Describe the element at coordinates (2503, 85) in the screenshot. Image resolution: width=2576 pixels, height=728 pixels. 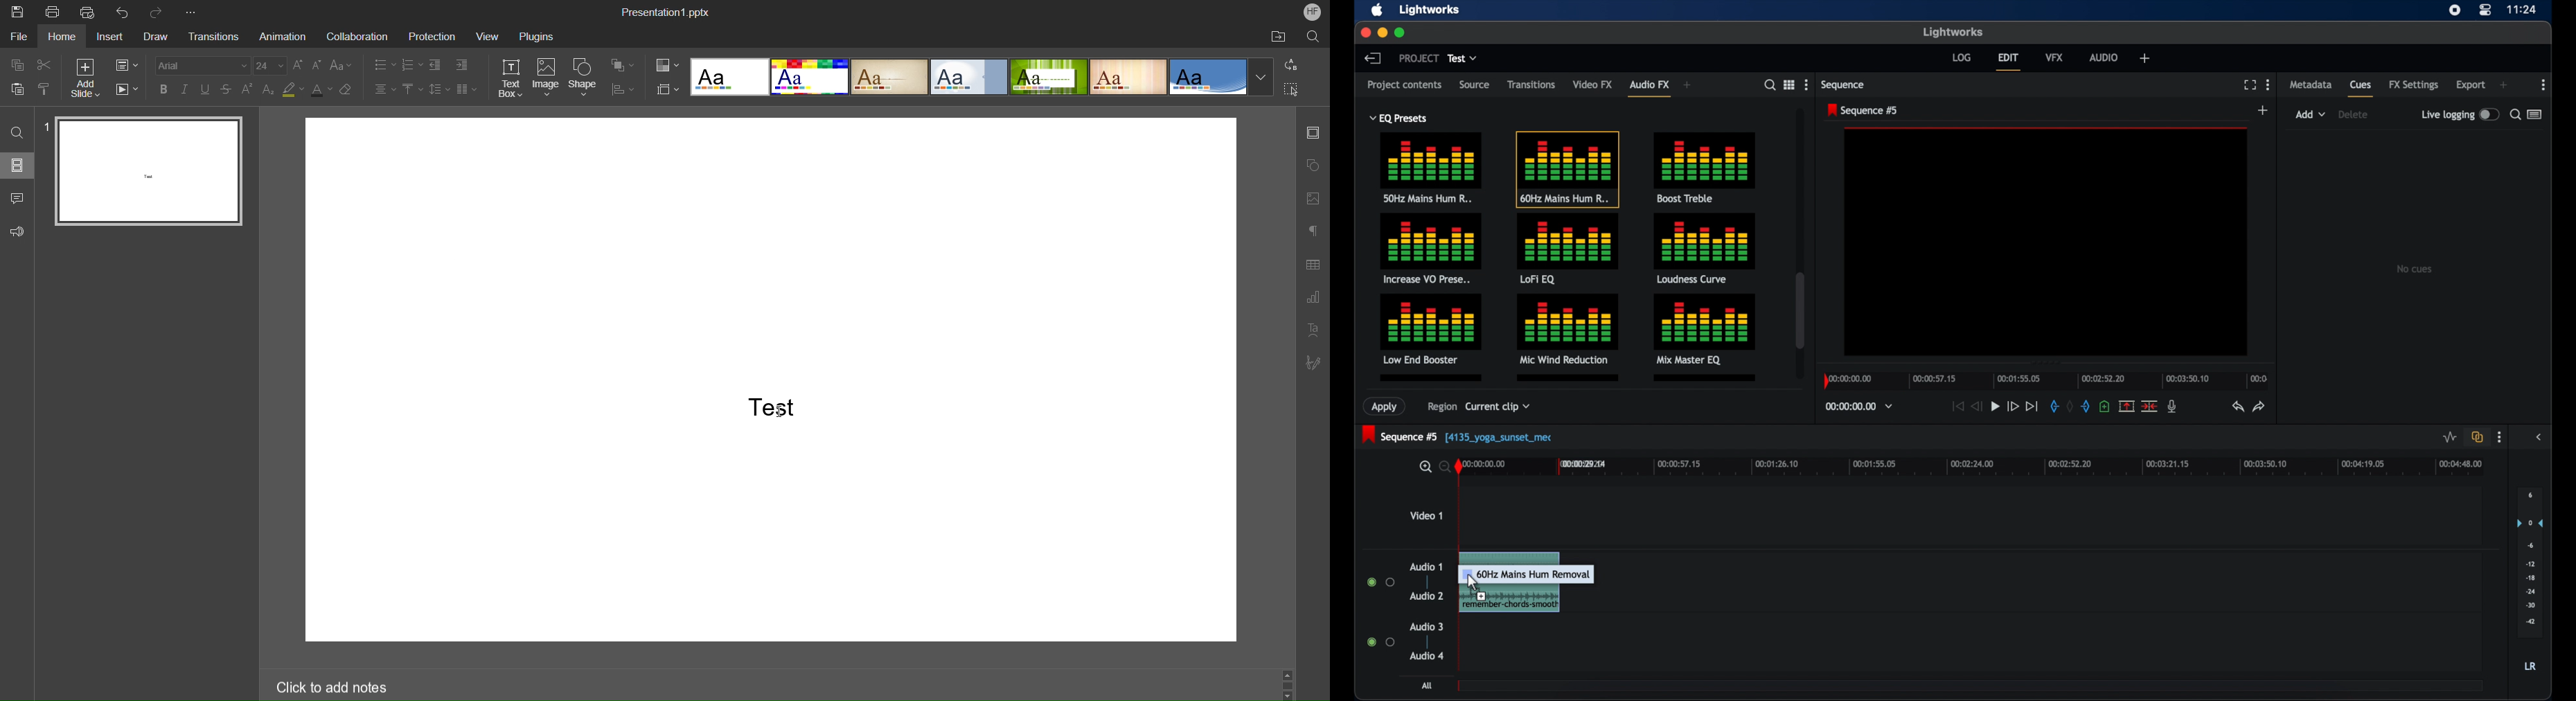
I see `add` at that location.